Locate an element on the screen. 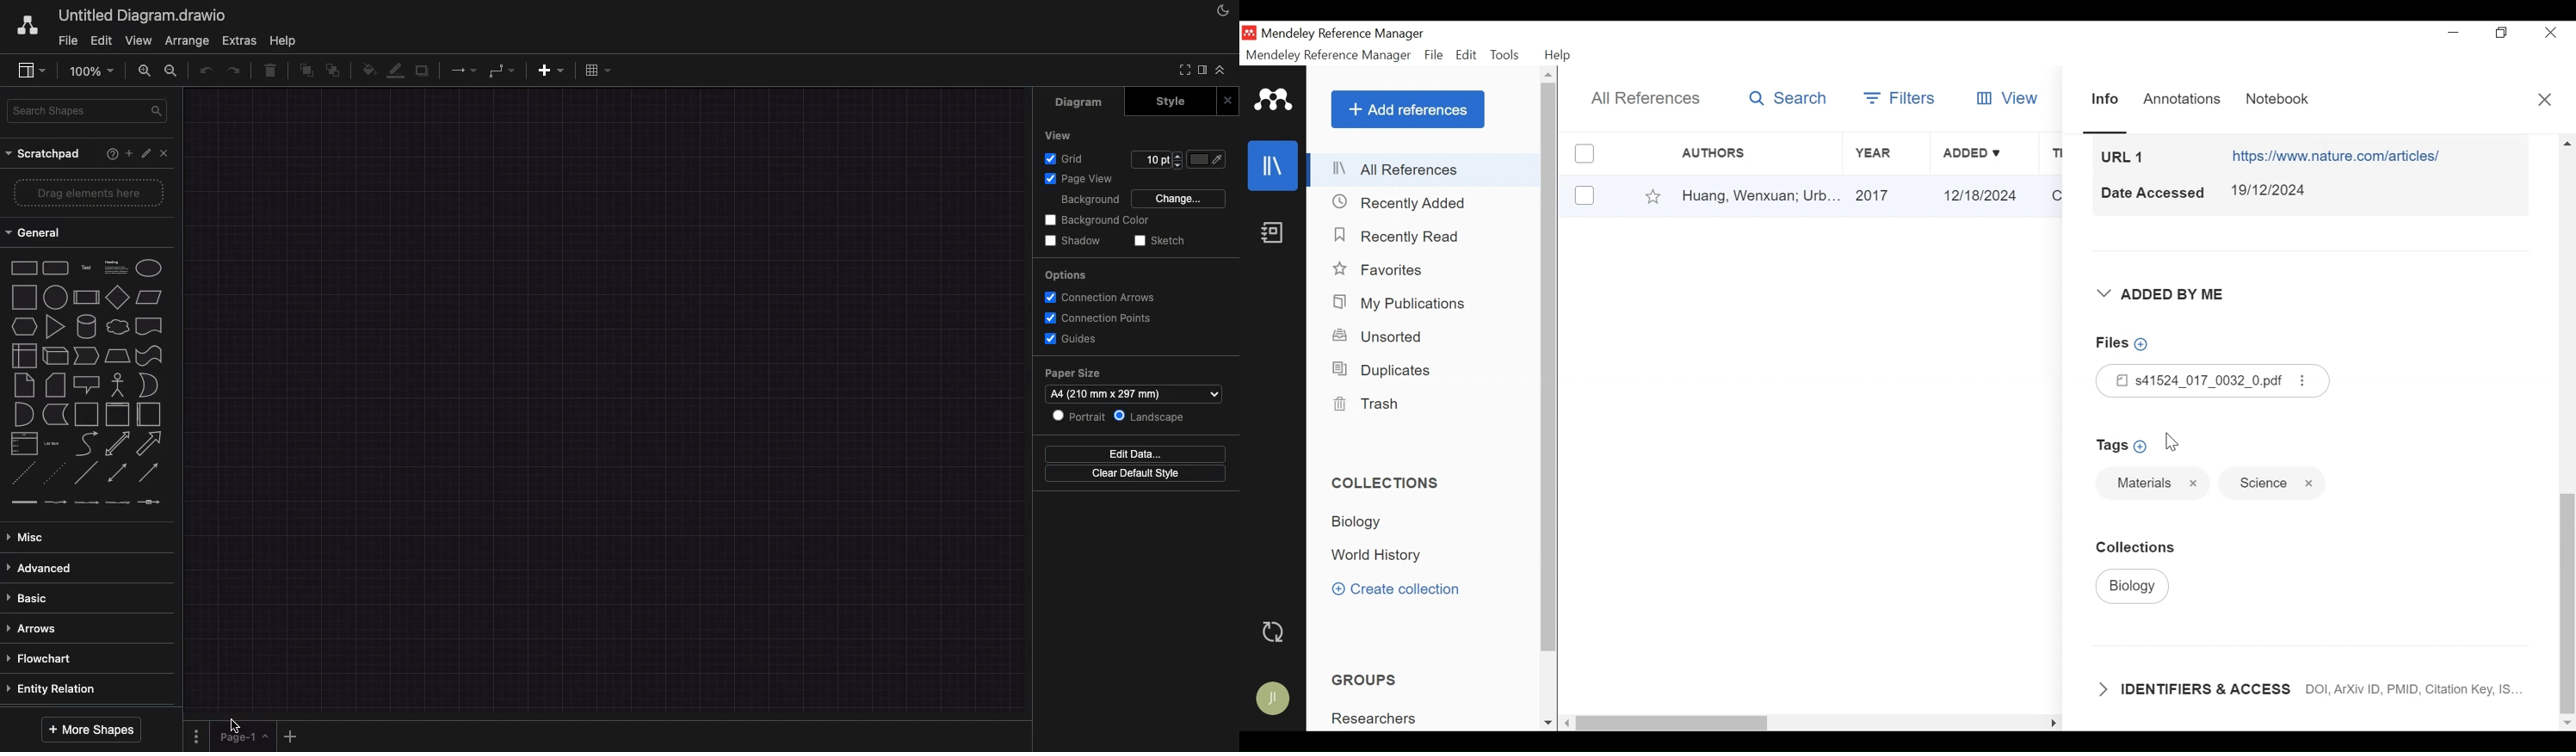  File is located at coordinates (1434, 55).